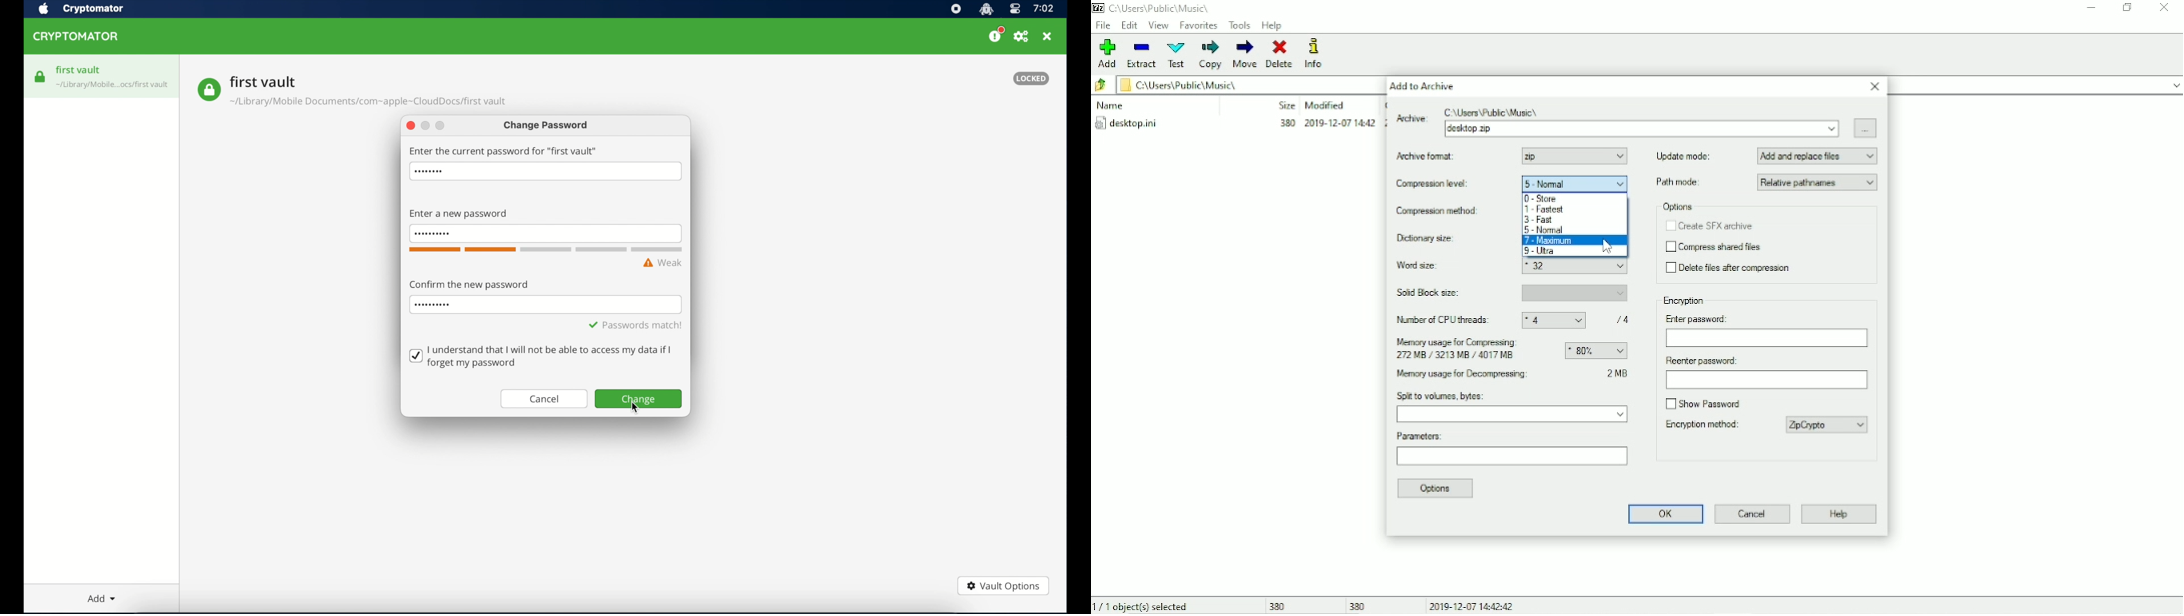  What do you see at coordinates (1437, 489) in the screenshot?
I see `Options` at bounding box center [1437, 489].